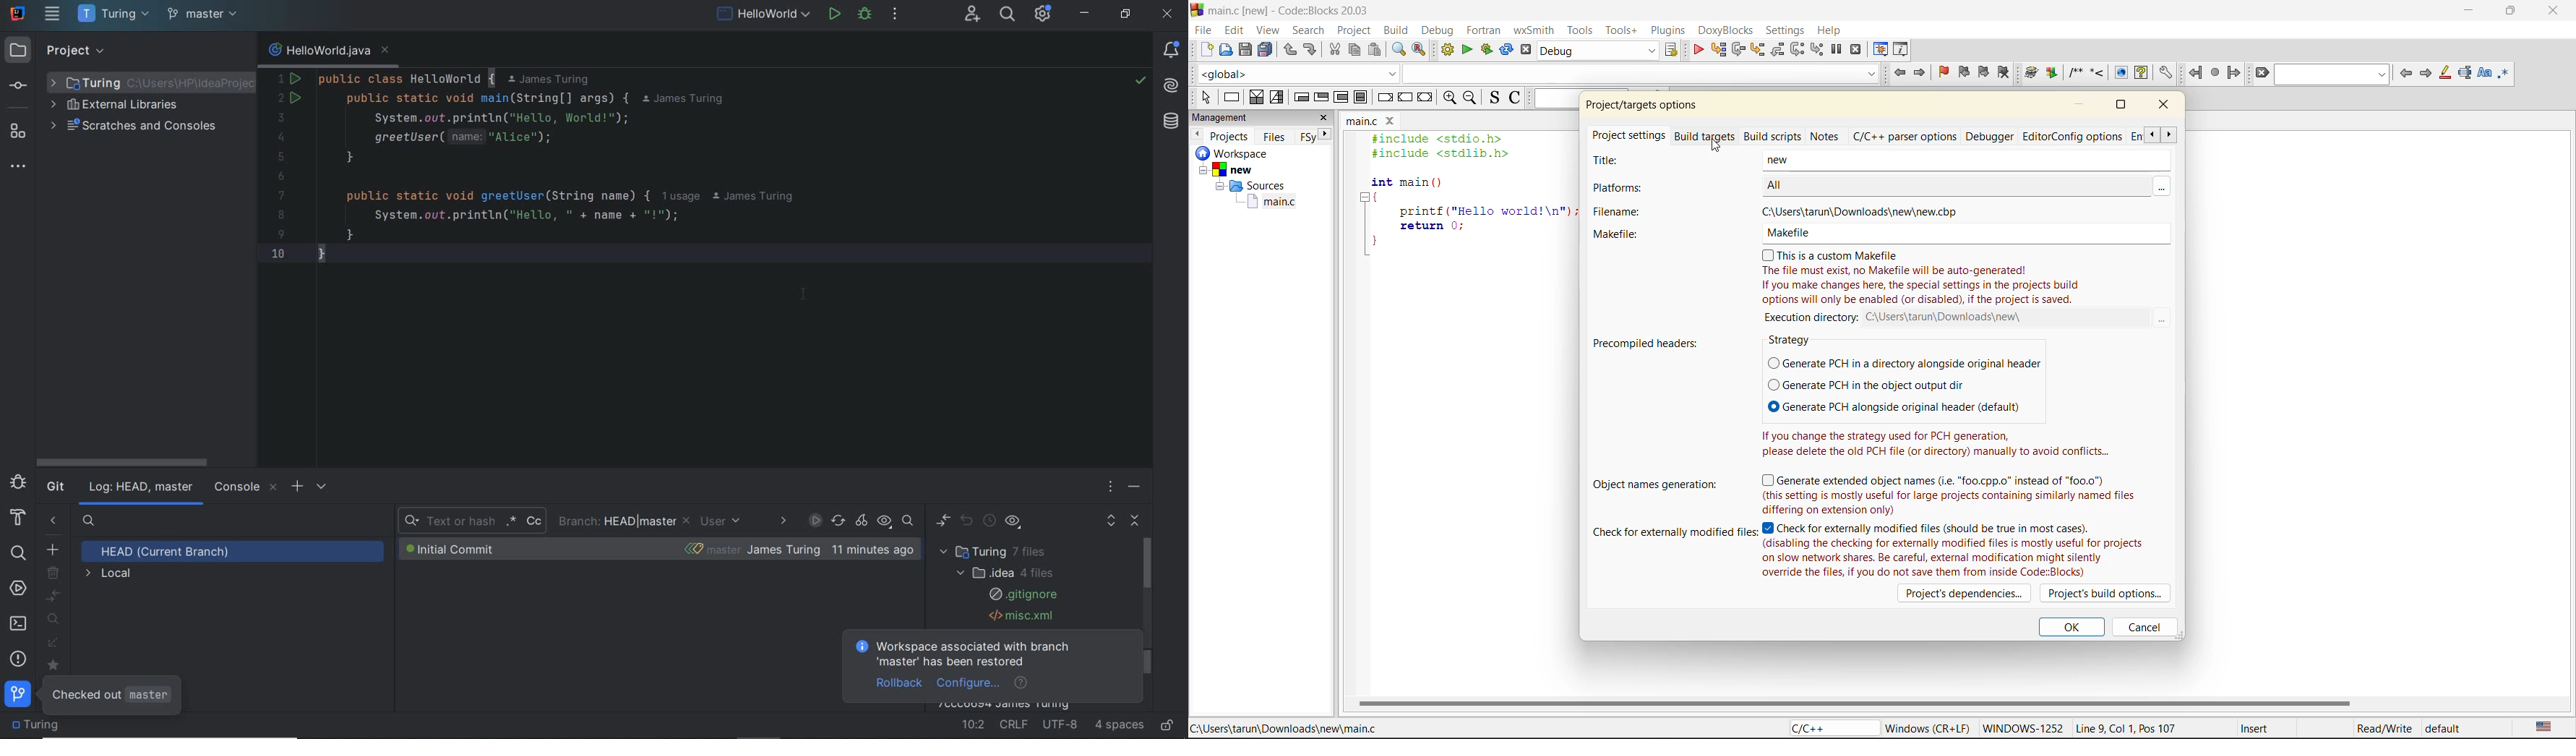 The image size is (2576, 756). What do you see at coordinates (2075, 73) in the screenshot?
I see `Insert a comment block at the current line` at bounding box center [2075, 73].